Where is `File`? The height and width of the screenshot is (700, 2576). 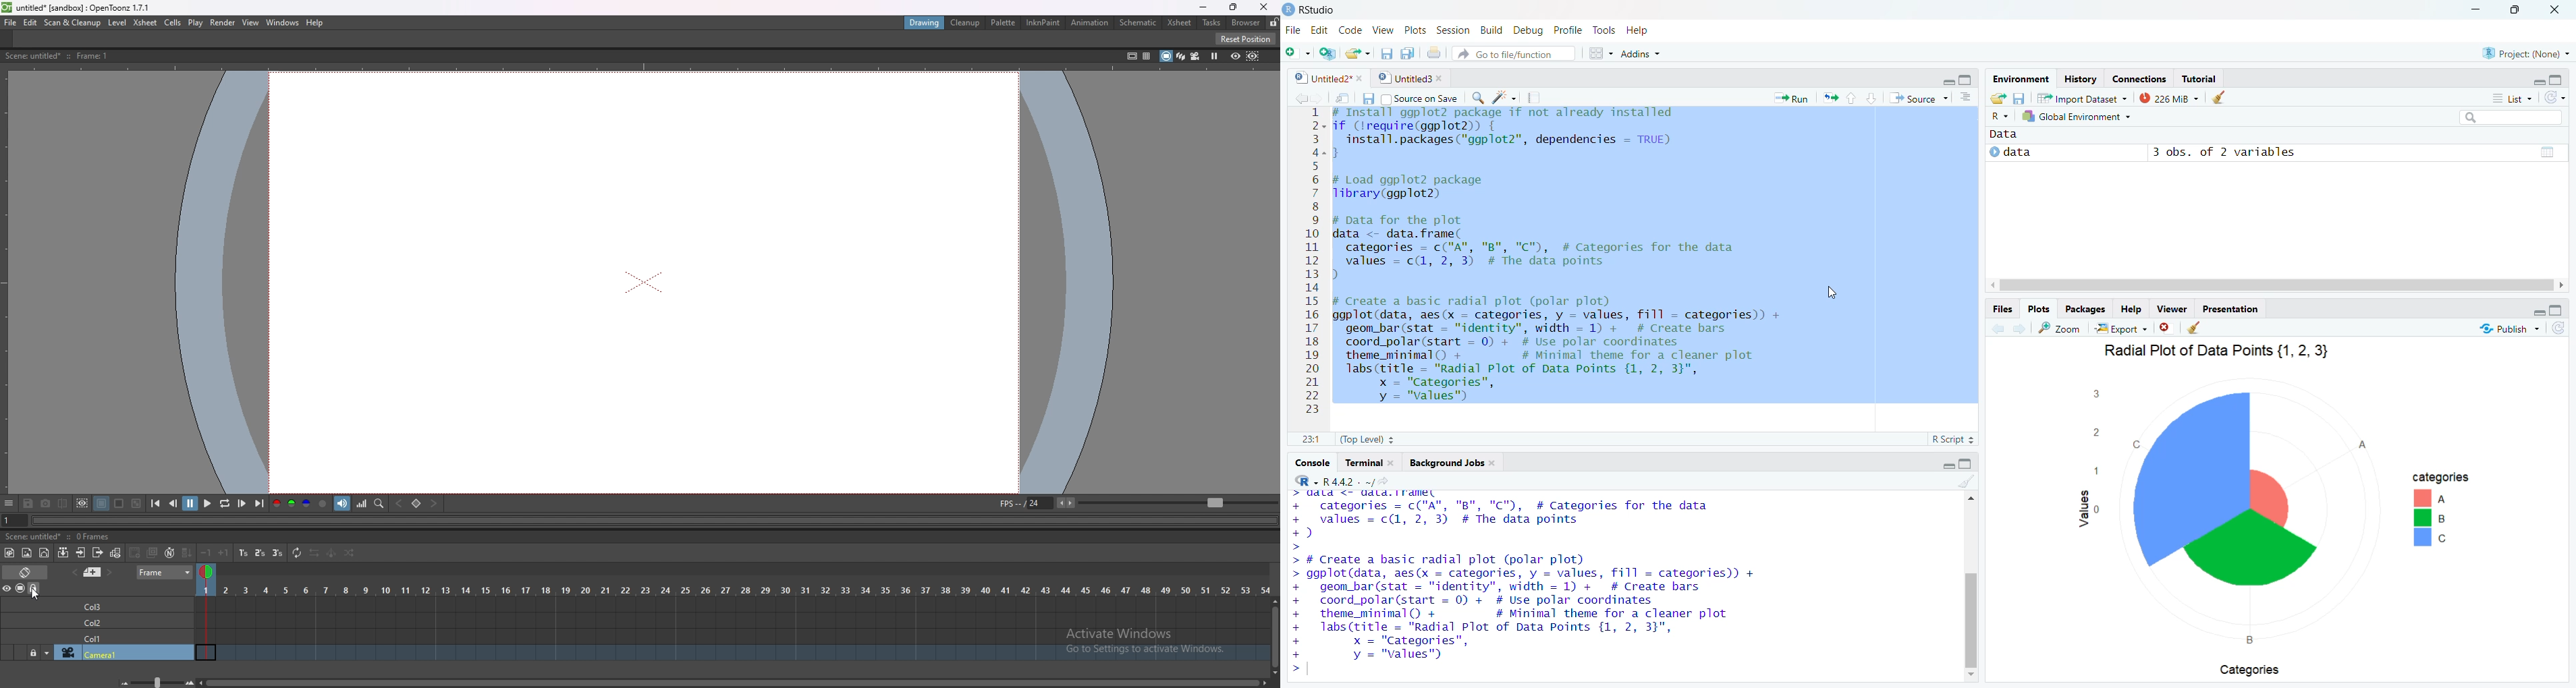 File is located at coordinates (1294, 31).